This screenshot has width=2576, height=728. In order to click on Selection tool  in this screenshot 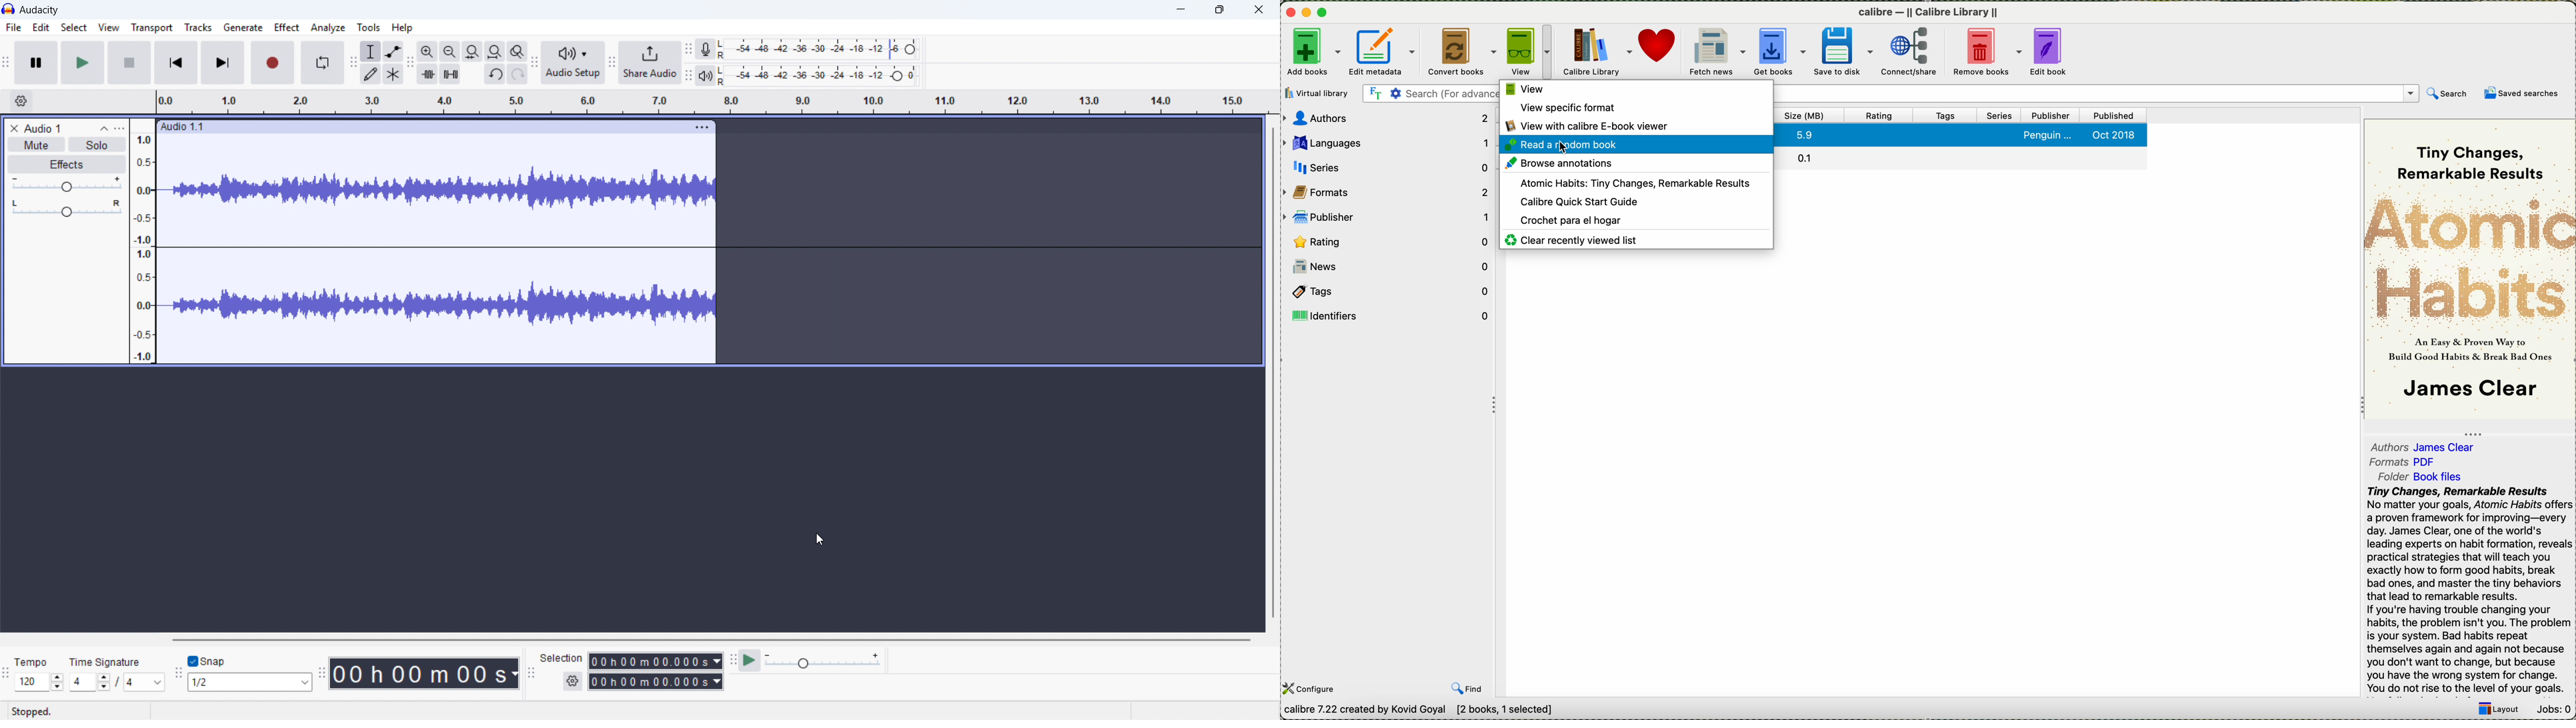, I will do `click(370, 51)`.